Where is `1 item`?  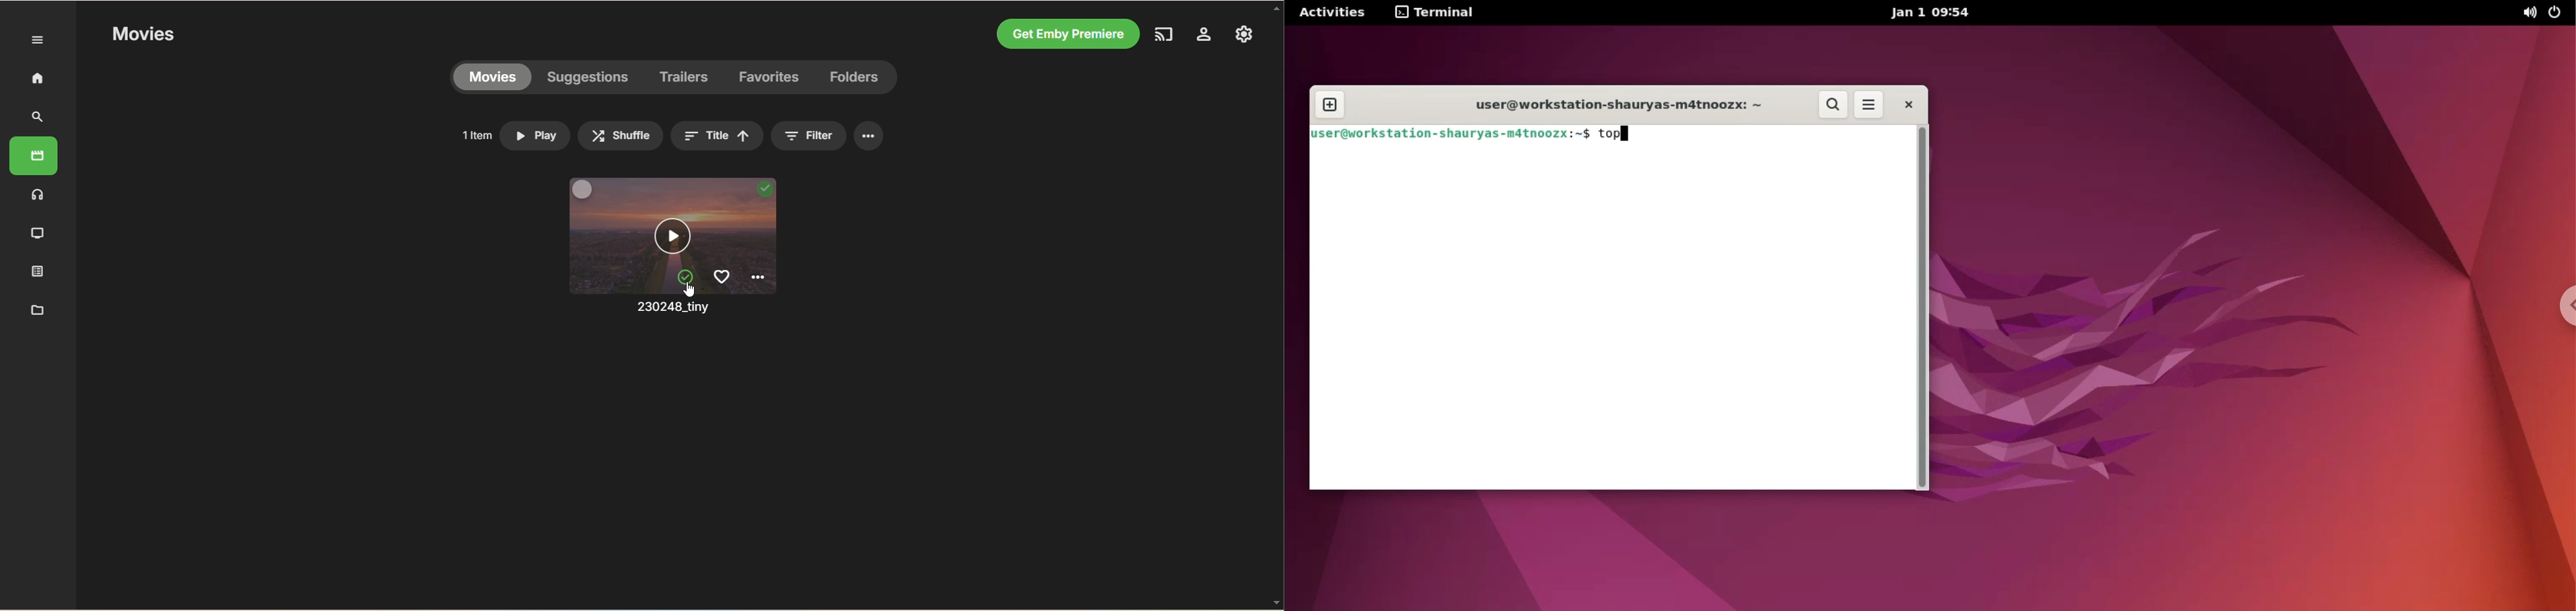 1 item is located at coordinates (474, 132).